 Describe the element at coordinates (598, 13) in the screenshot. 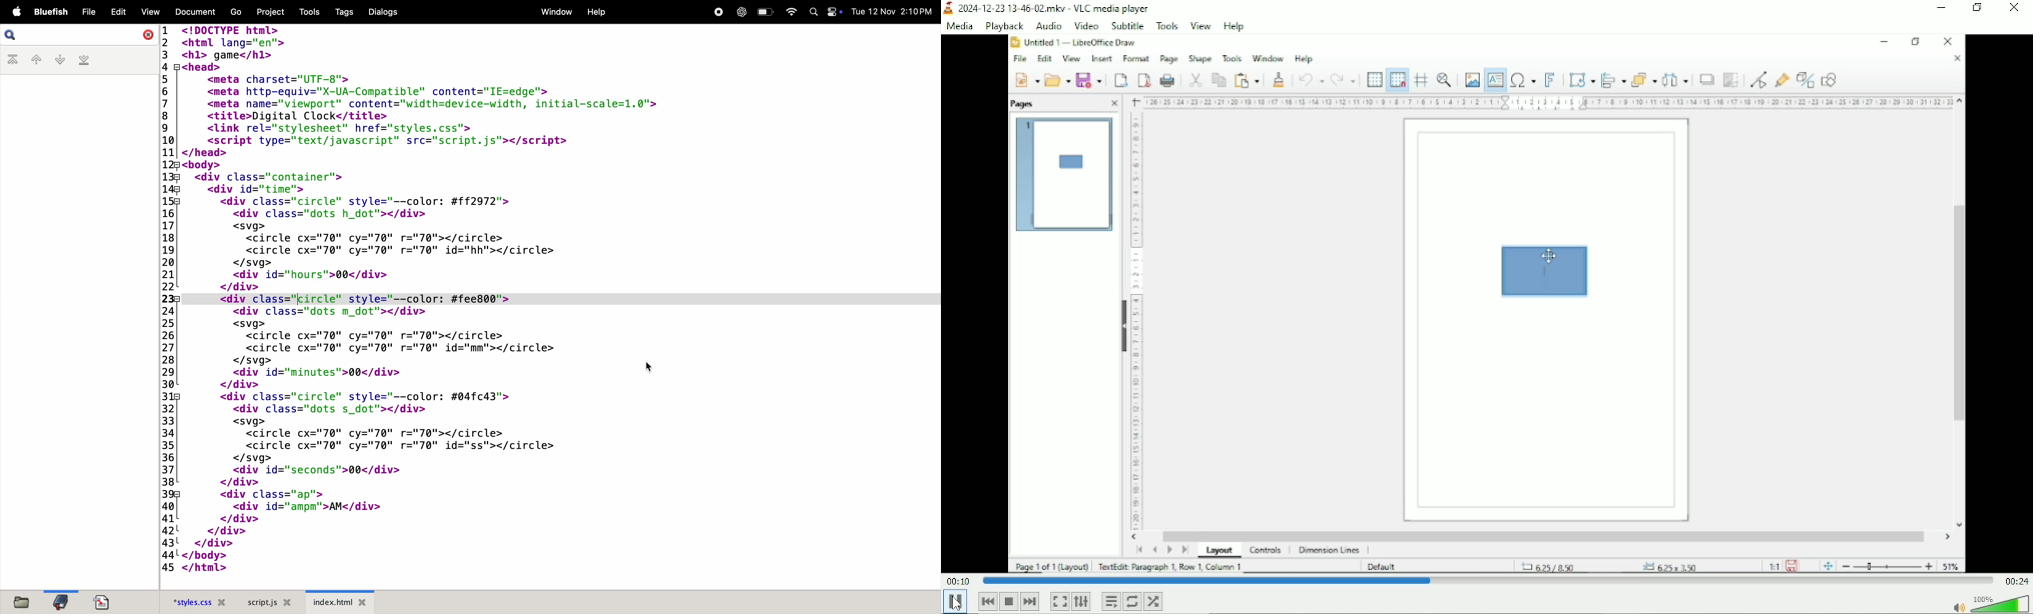

I see `help` at that location.